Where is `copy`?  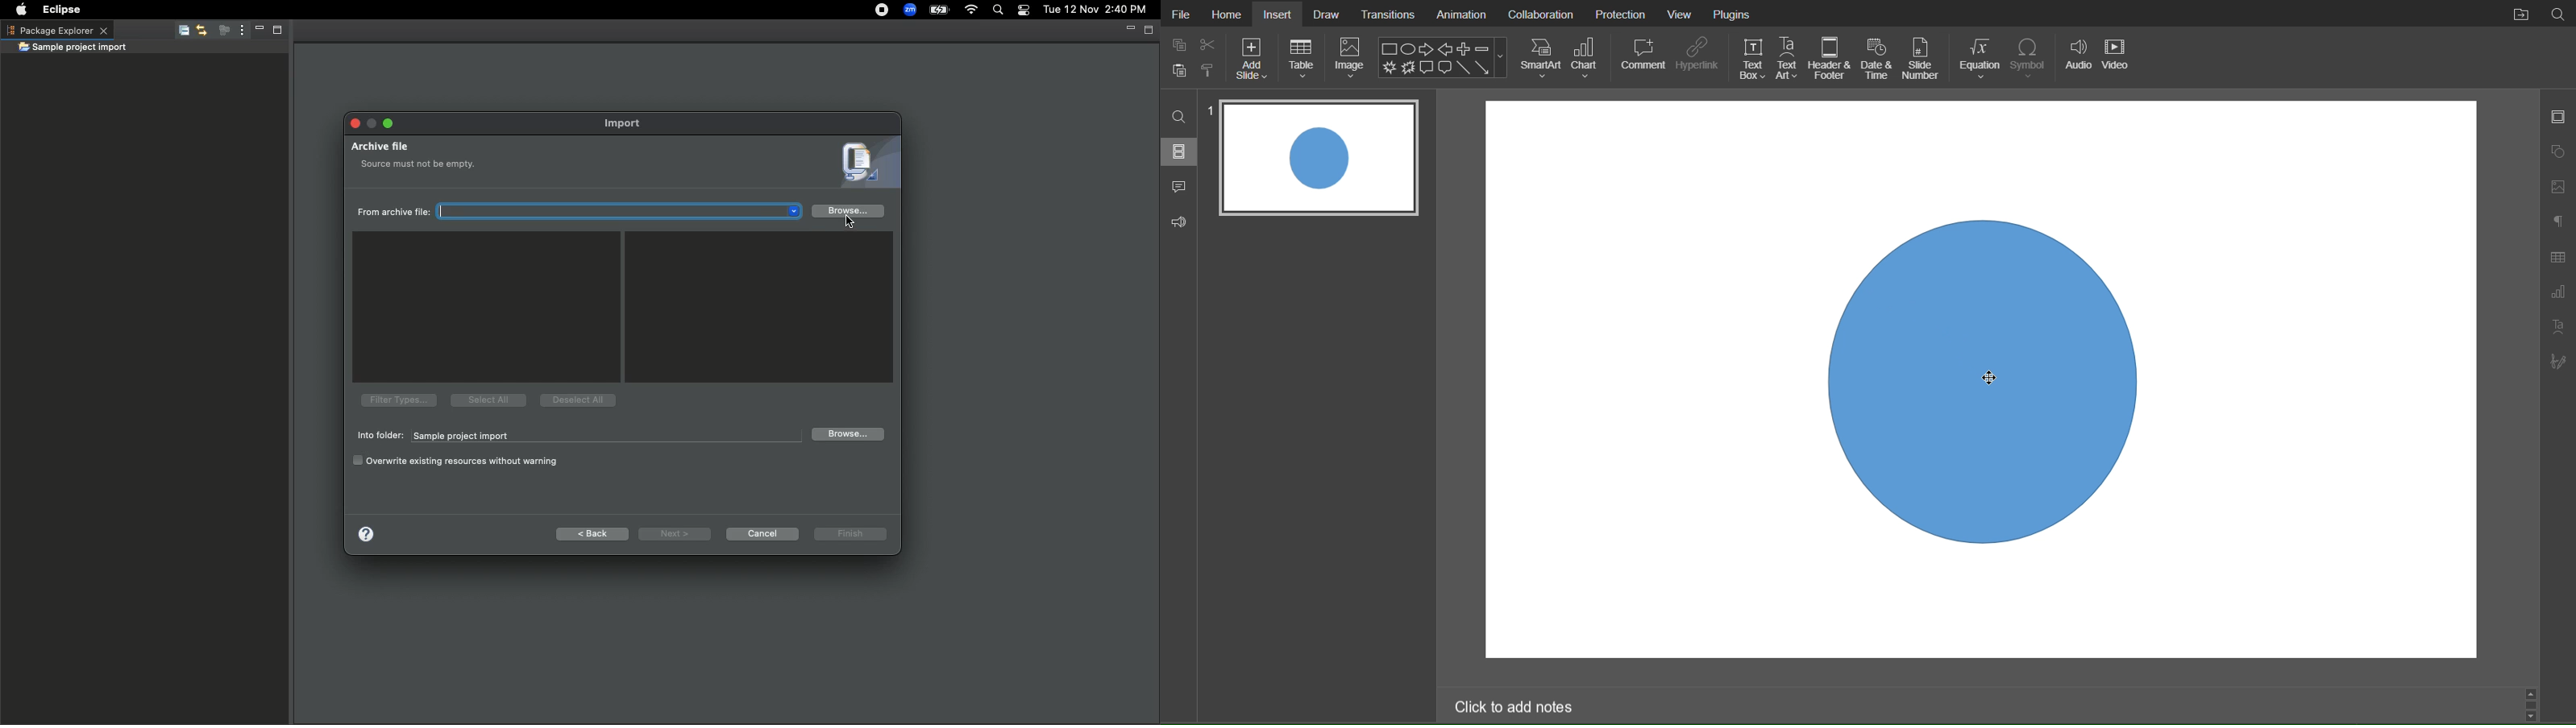 copy is located at coordinates (1178, 46).